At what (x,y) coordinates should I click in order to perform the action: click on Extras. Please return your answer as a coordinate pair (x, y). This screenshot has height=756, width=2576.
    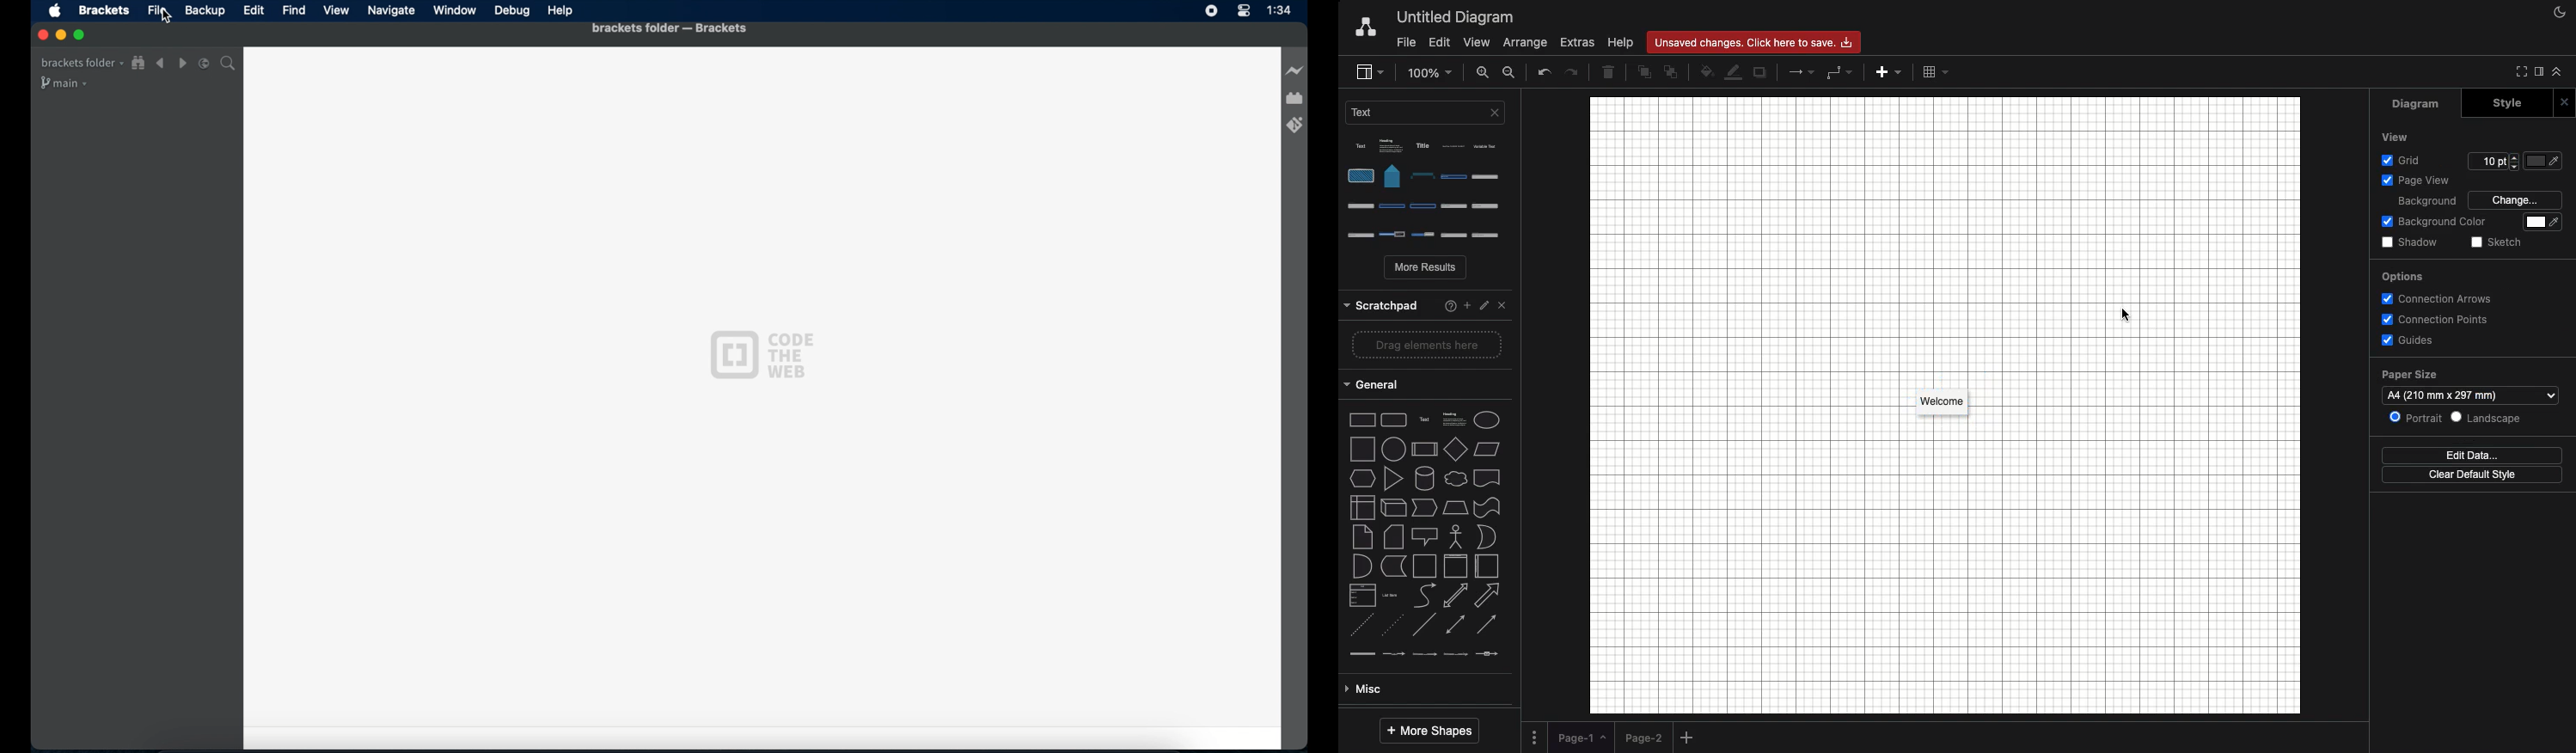
    Looking at the image, I should click on (1578, 43).